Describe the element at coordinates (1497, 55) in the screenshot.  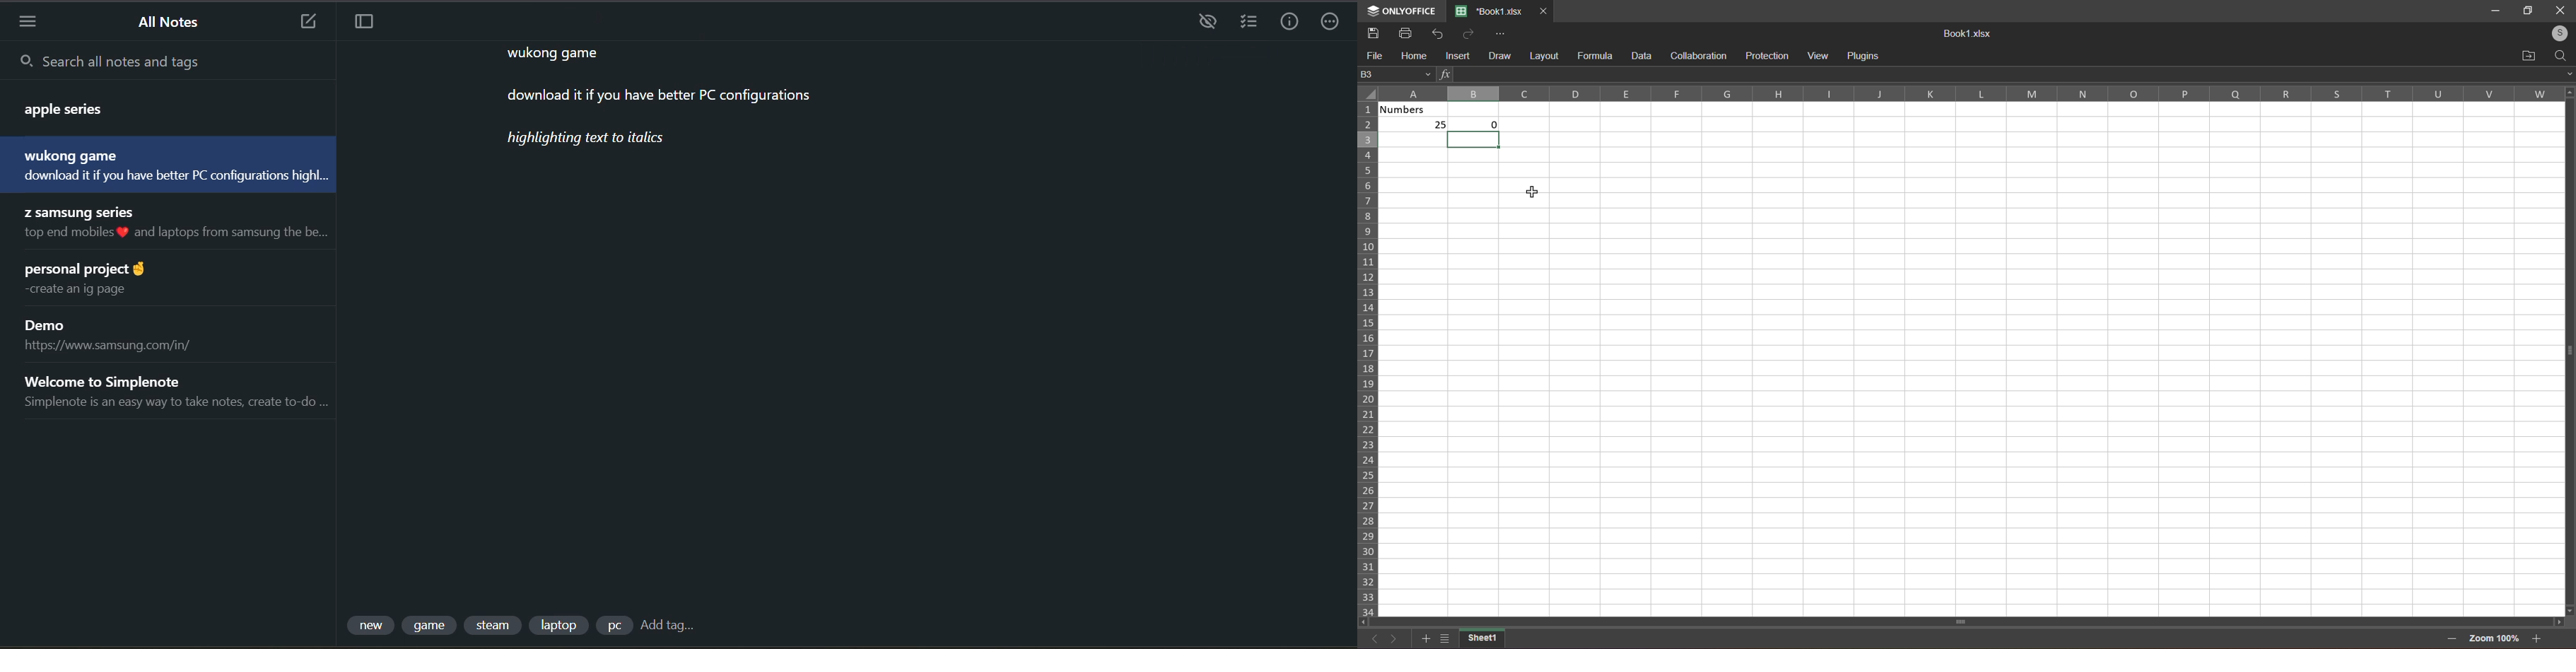
I see `draw` at that location.